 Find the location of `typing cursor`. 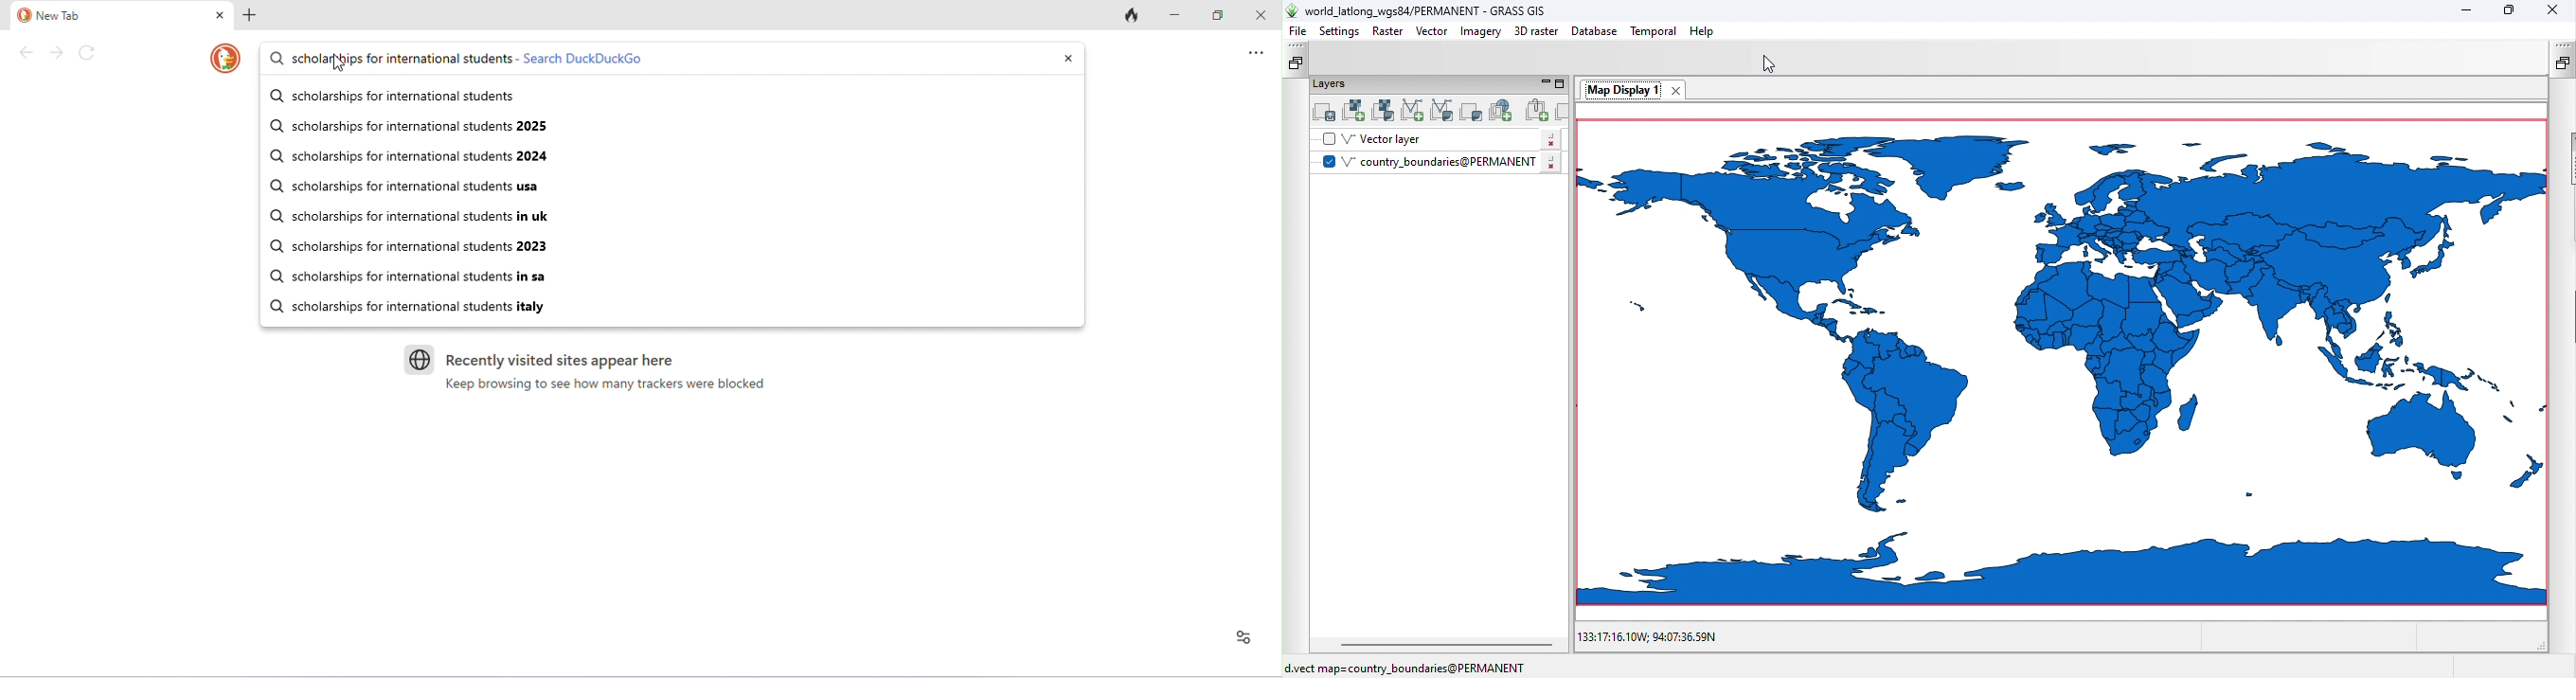

typing cursor is located at coordinates (337, 54).